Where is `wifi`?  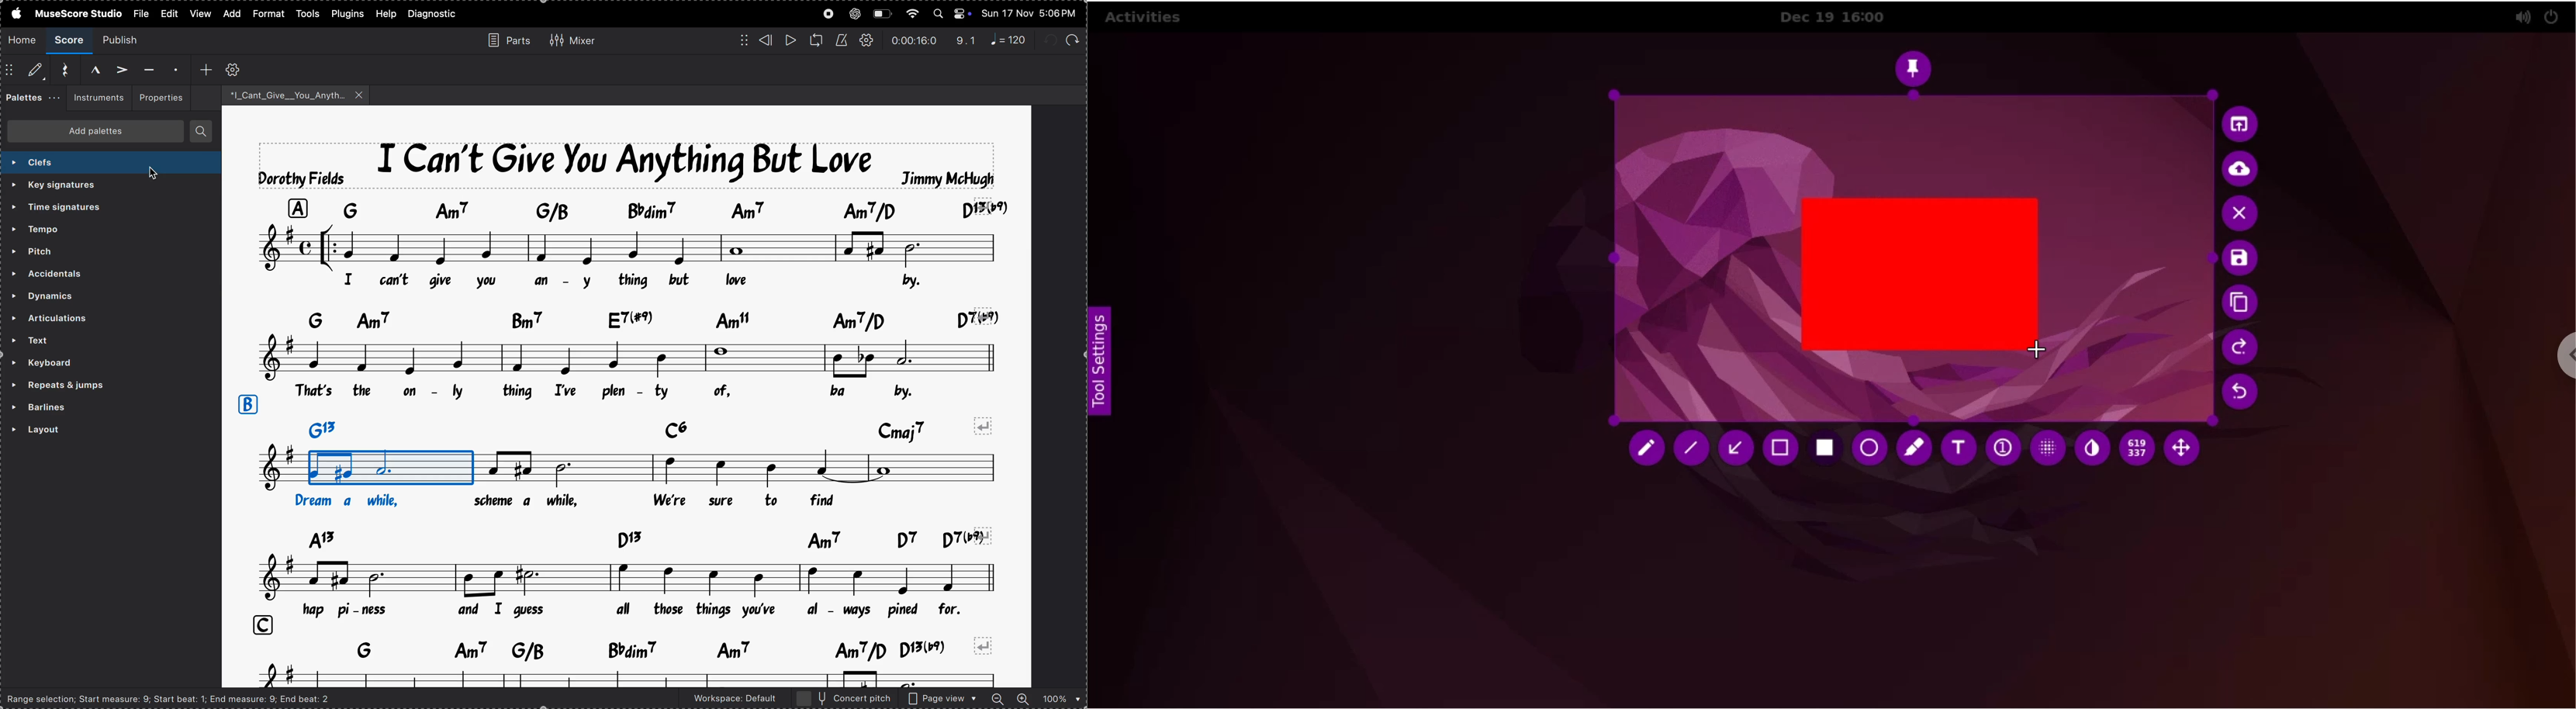
wifi is located at coordinates (911, 14).